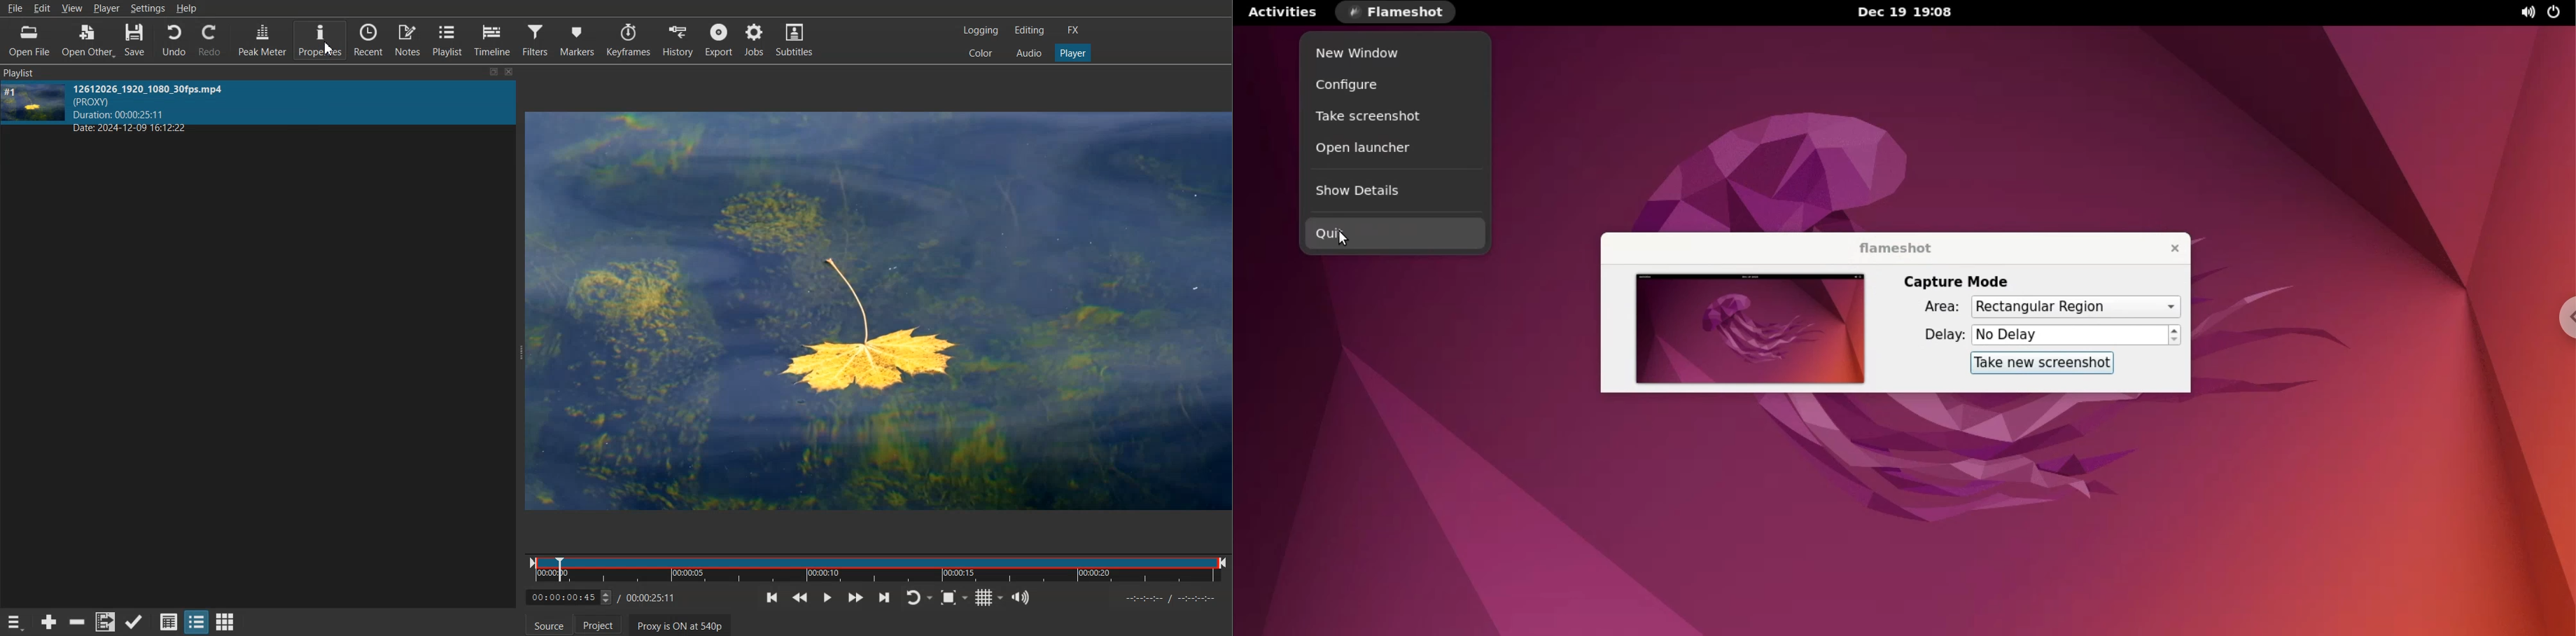 Image resolution: width=2576 pixels, height=644 pixels. What do you see at coordinates (29, 40) in the screenshot?
I see `Open File` at bounding box center [29, 40].